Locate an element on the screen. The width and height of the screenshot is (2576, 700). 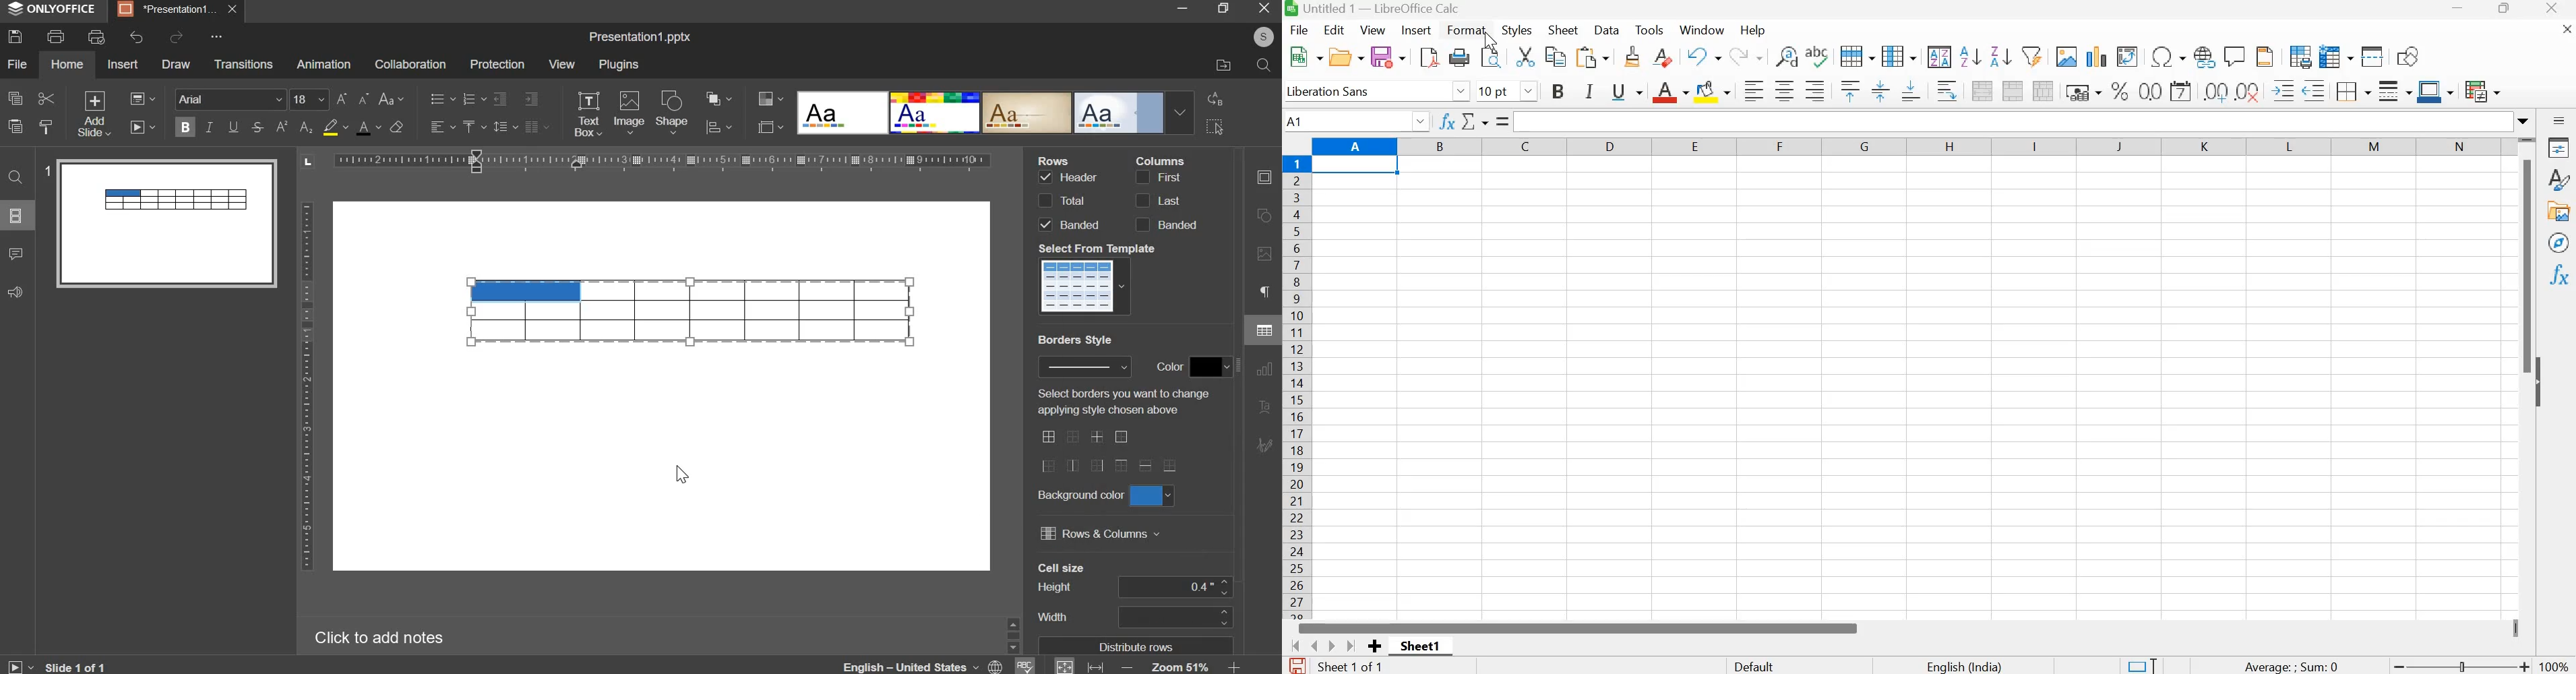
chart settings is located at coordinates (719, 127).